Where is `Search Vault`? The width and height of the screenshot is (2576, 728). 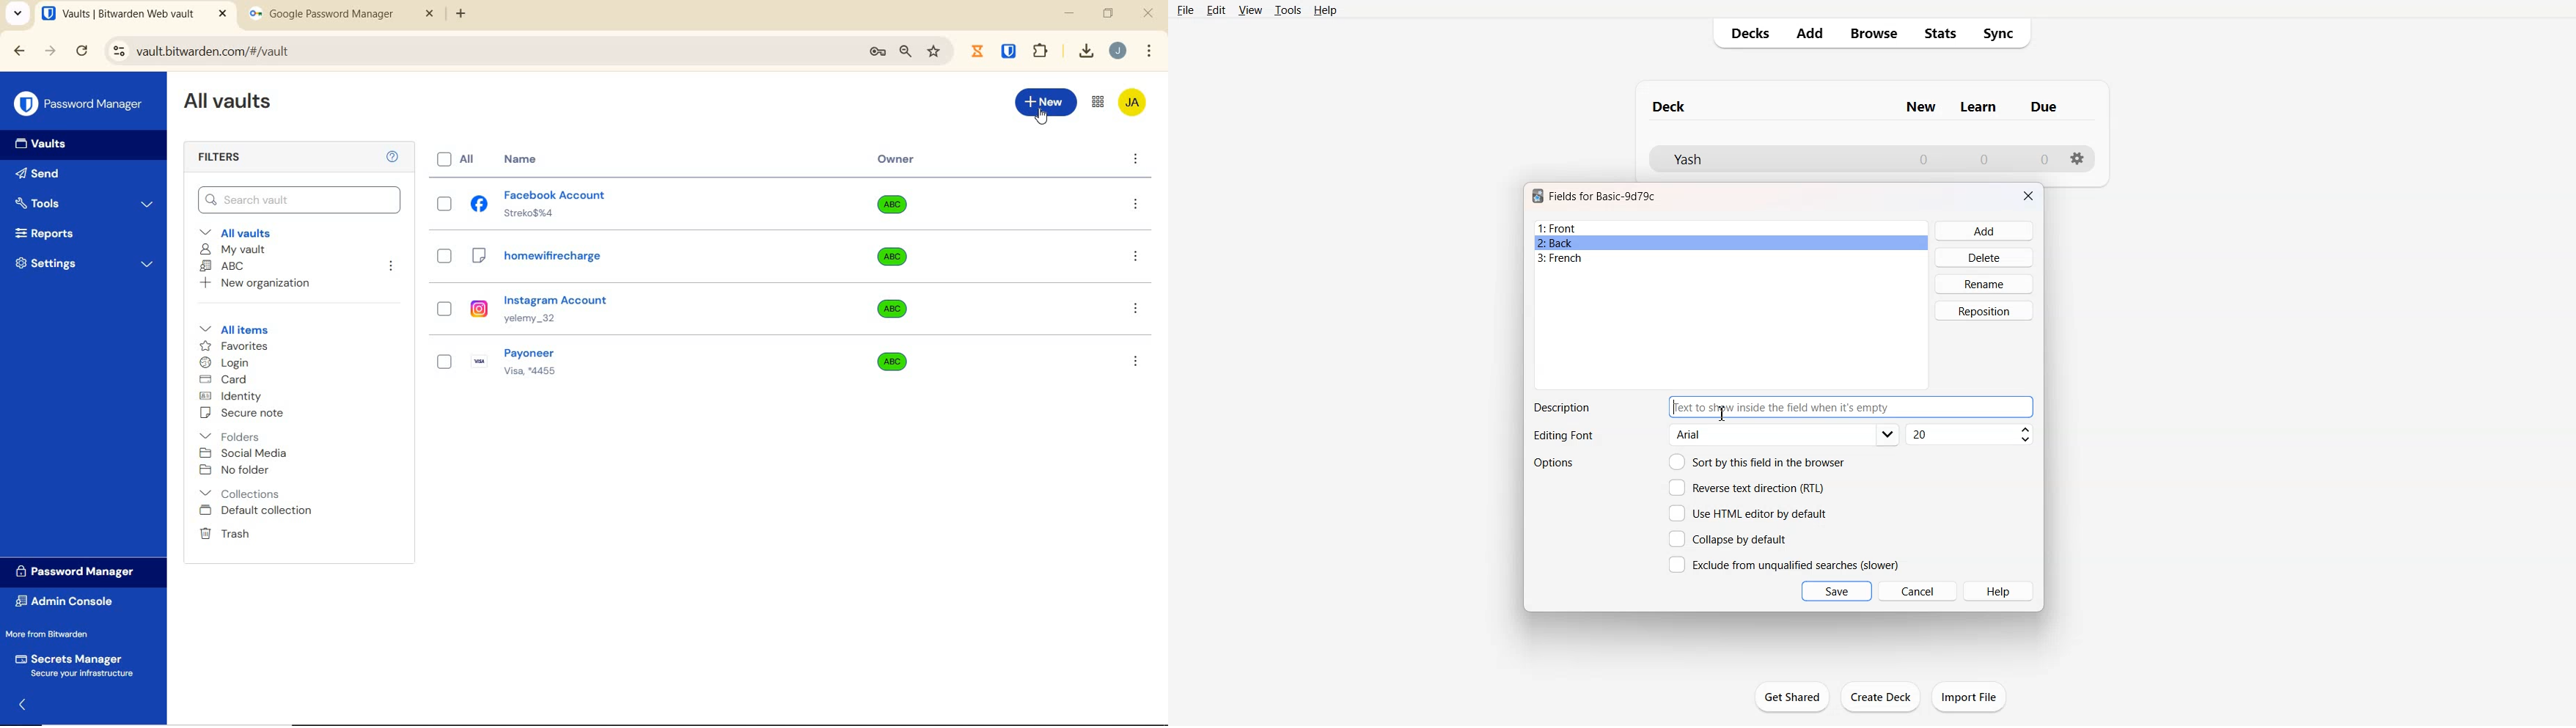 Search Vault is located at coordinates (300, 200).